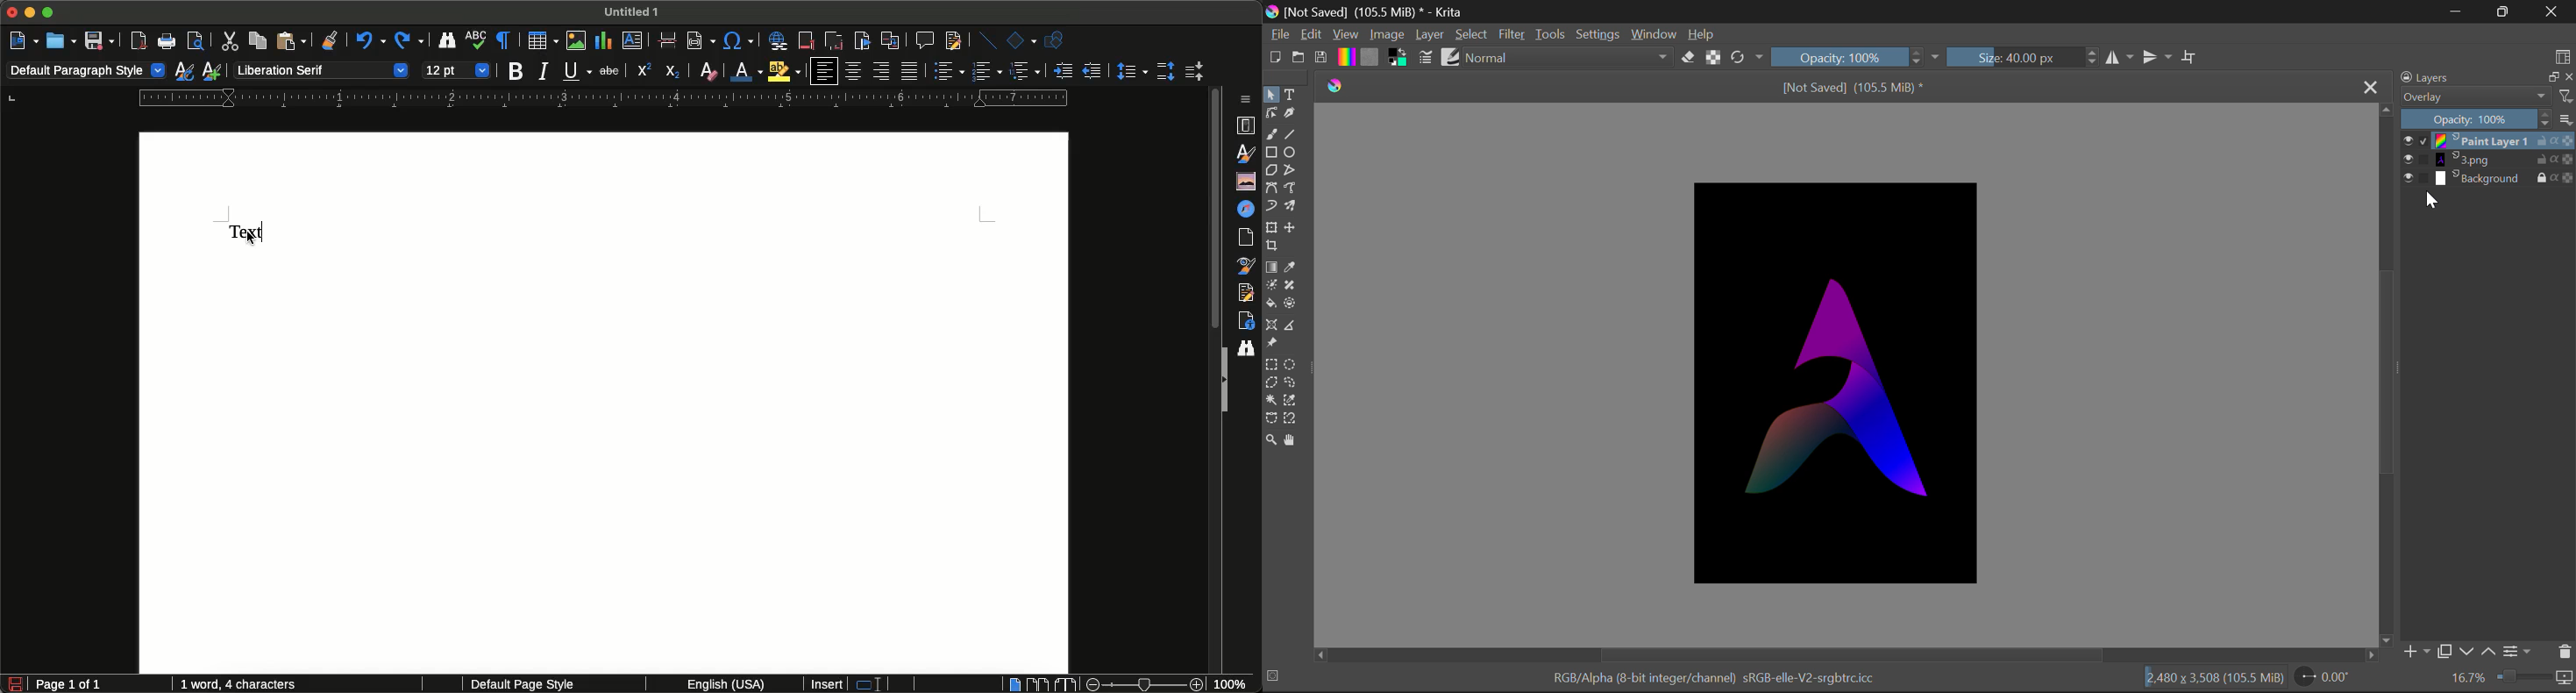  I want to click on Print, so click(168, 43).